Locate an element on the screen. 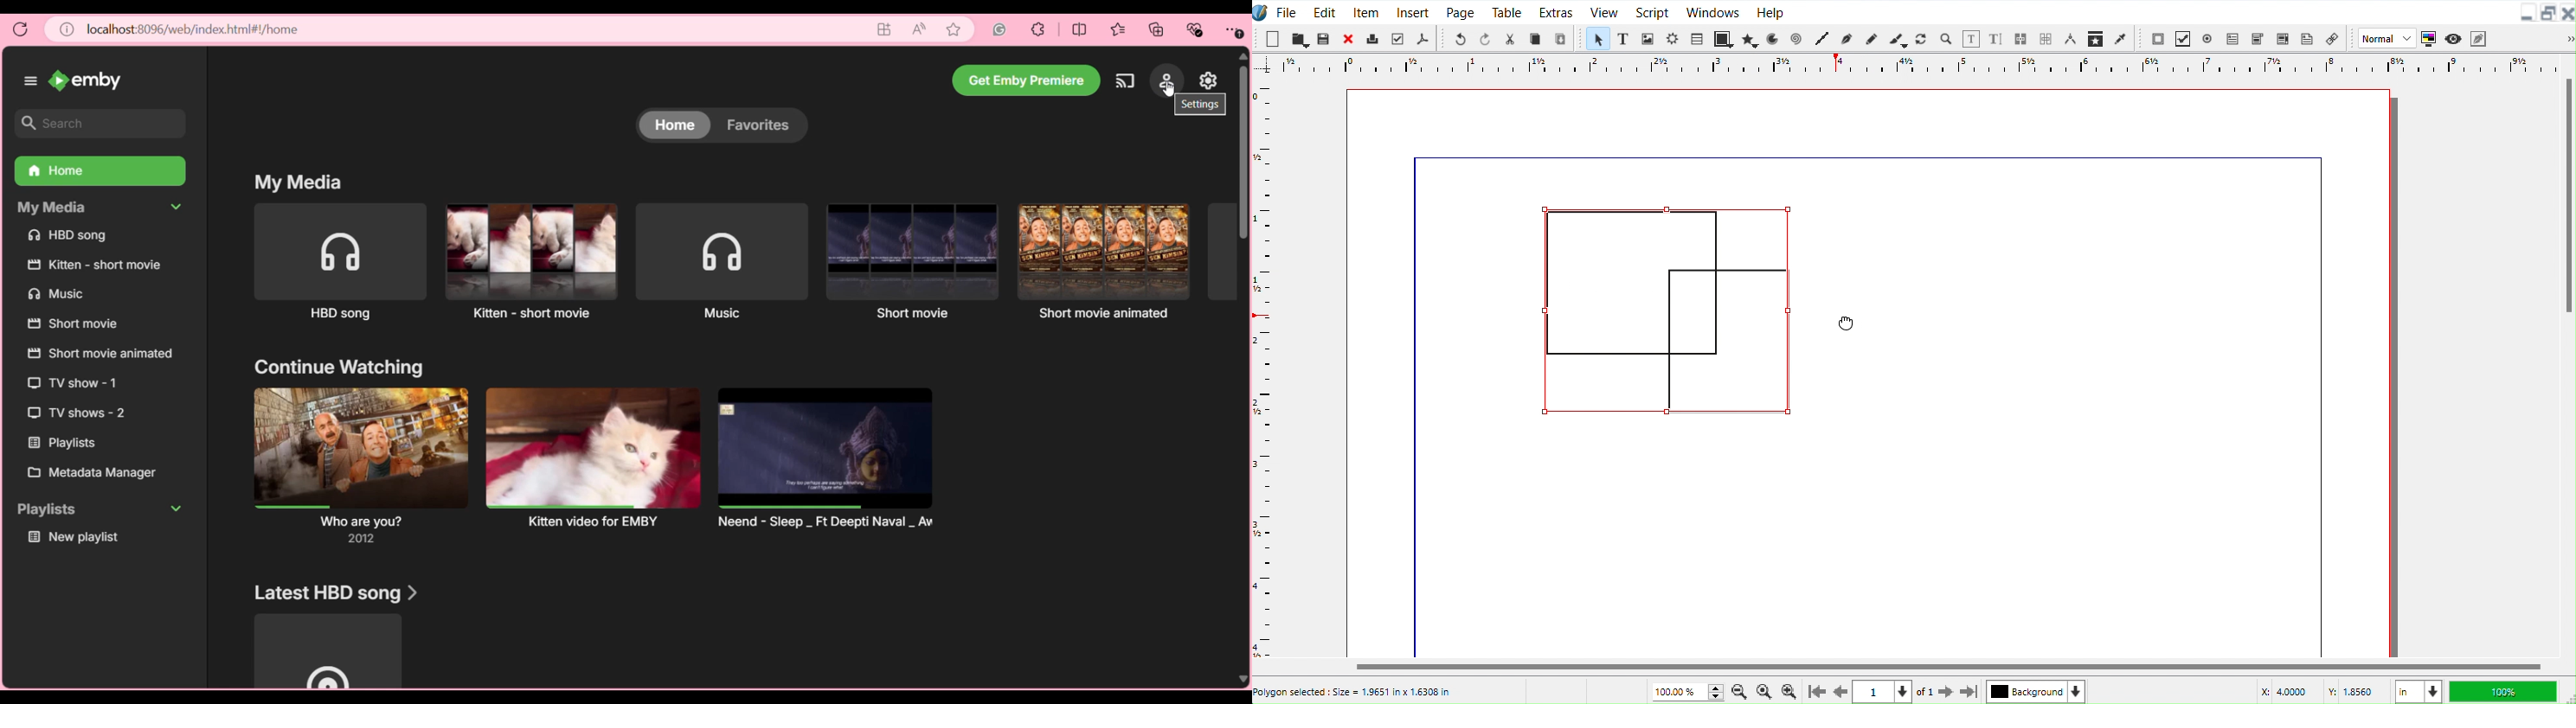  Go to last Page is located at coordinates (1970, 694).